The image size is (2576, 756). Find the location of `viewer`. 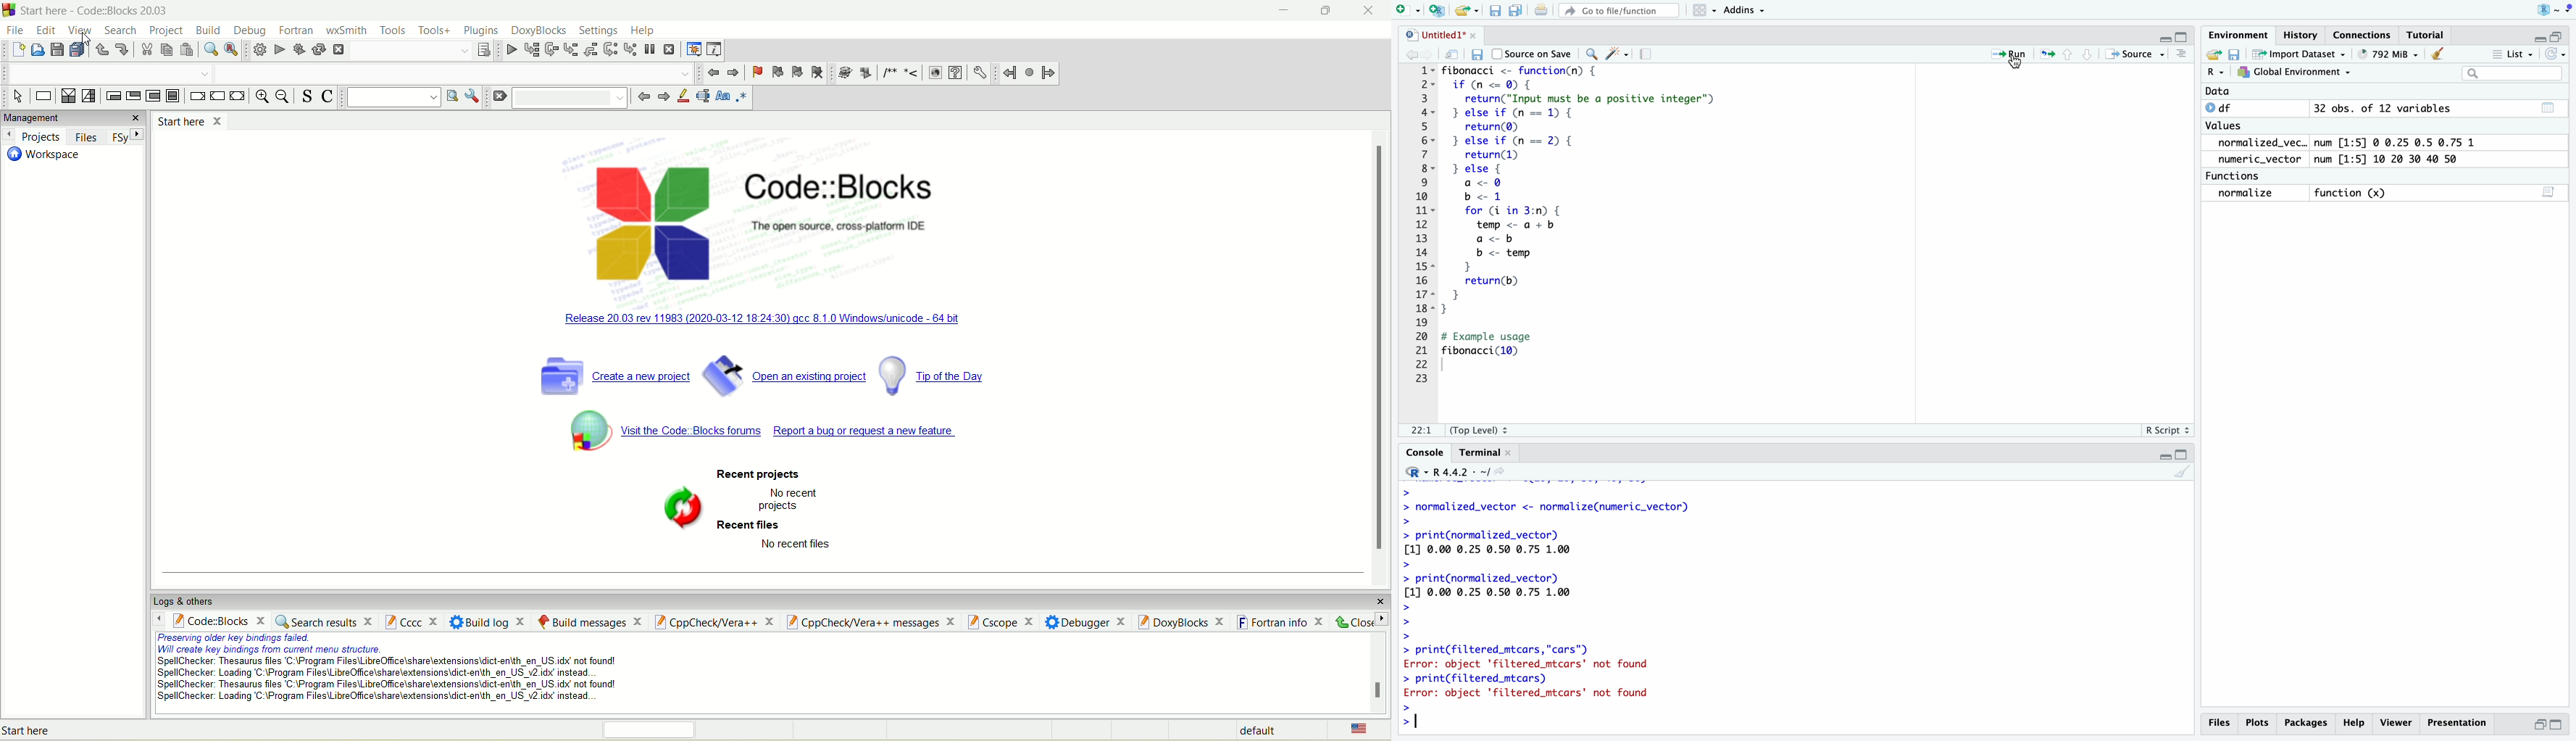

viewer is located at coordinates (2396, 722).